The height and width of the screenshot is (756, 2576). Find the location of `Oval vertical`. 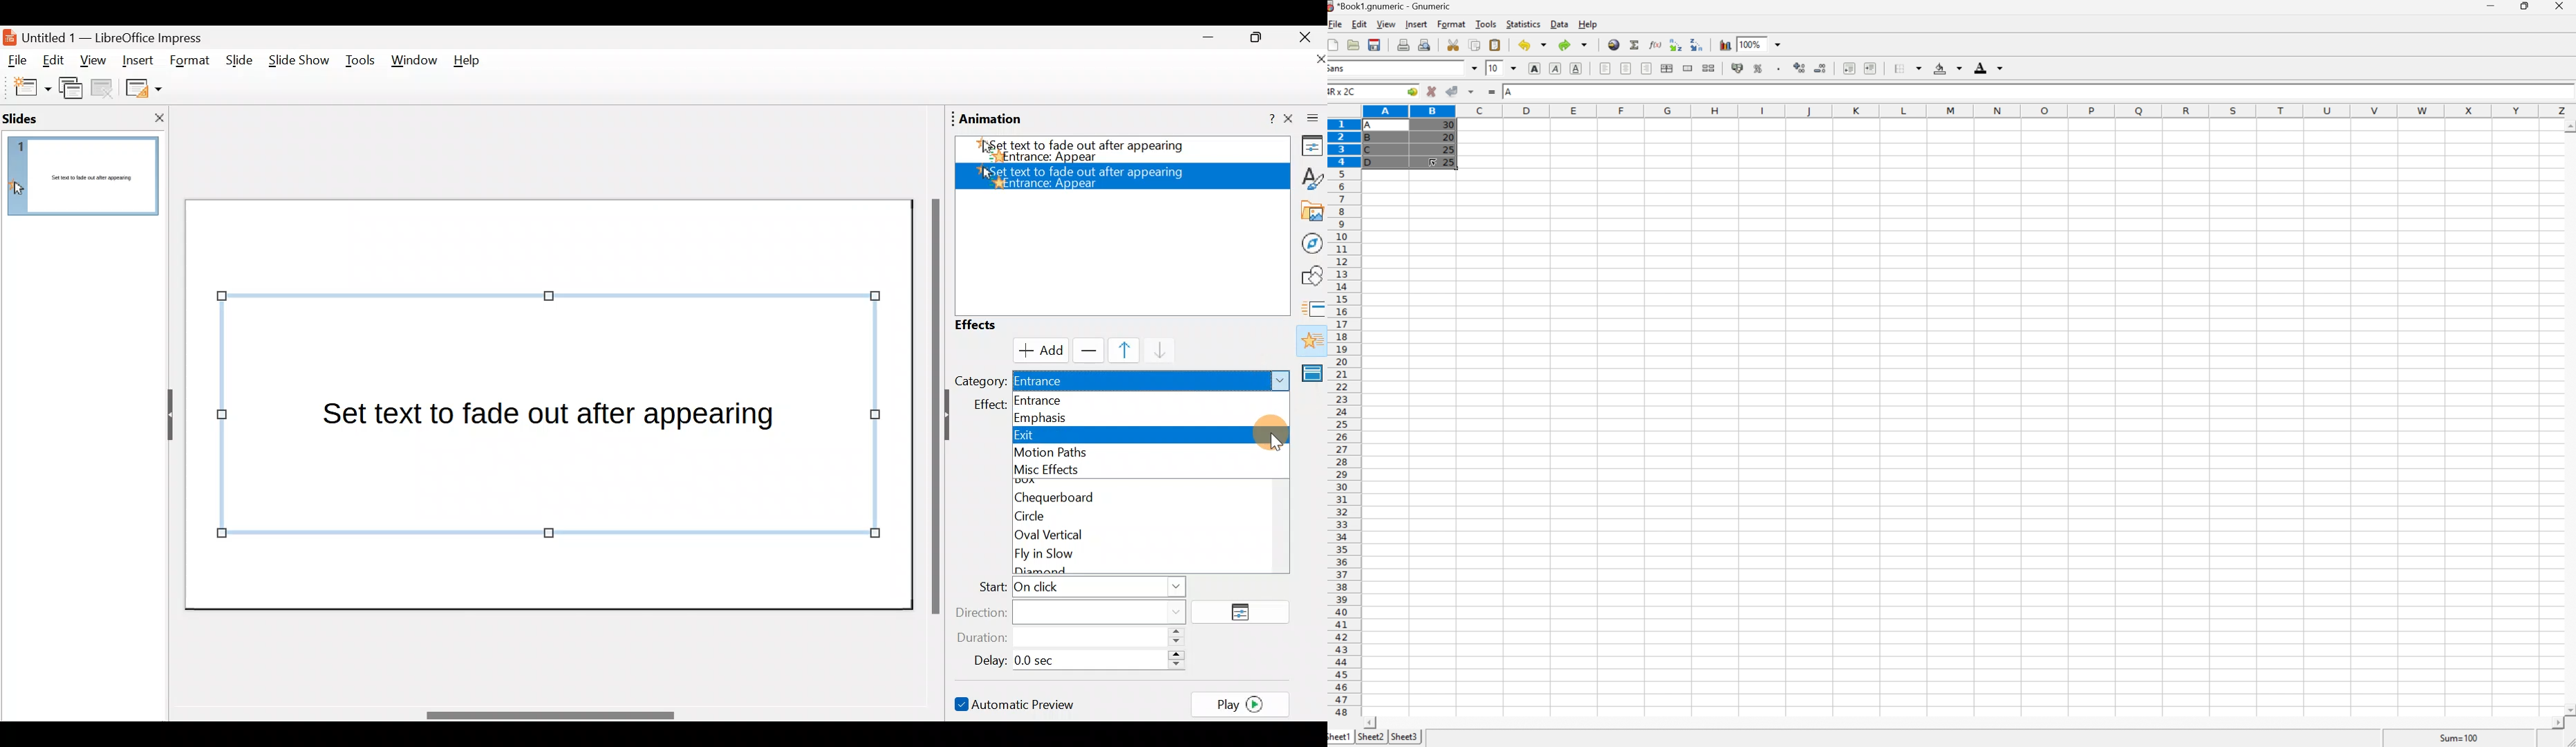

Oval vertical is located at coordinates (1146, 535).